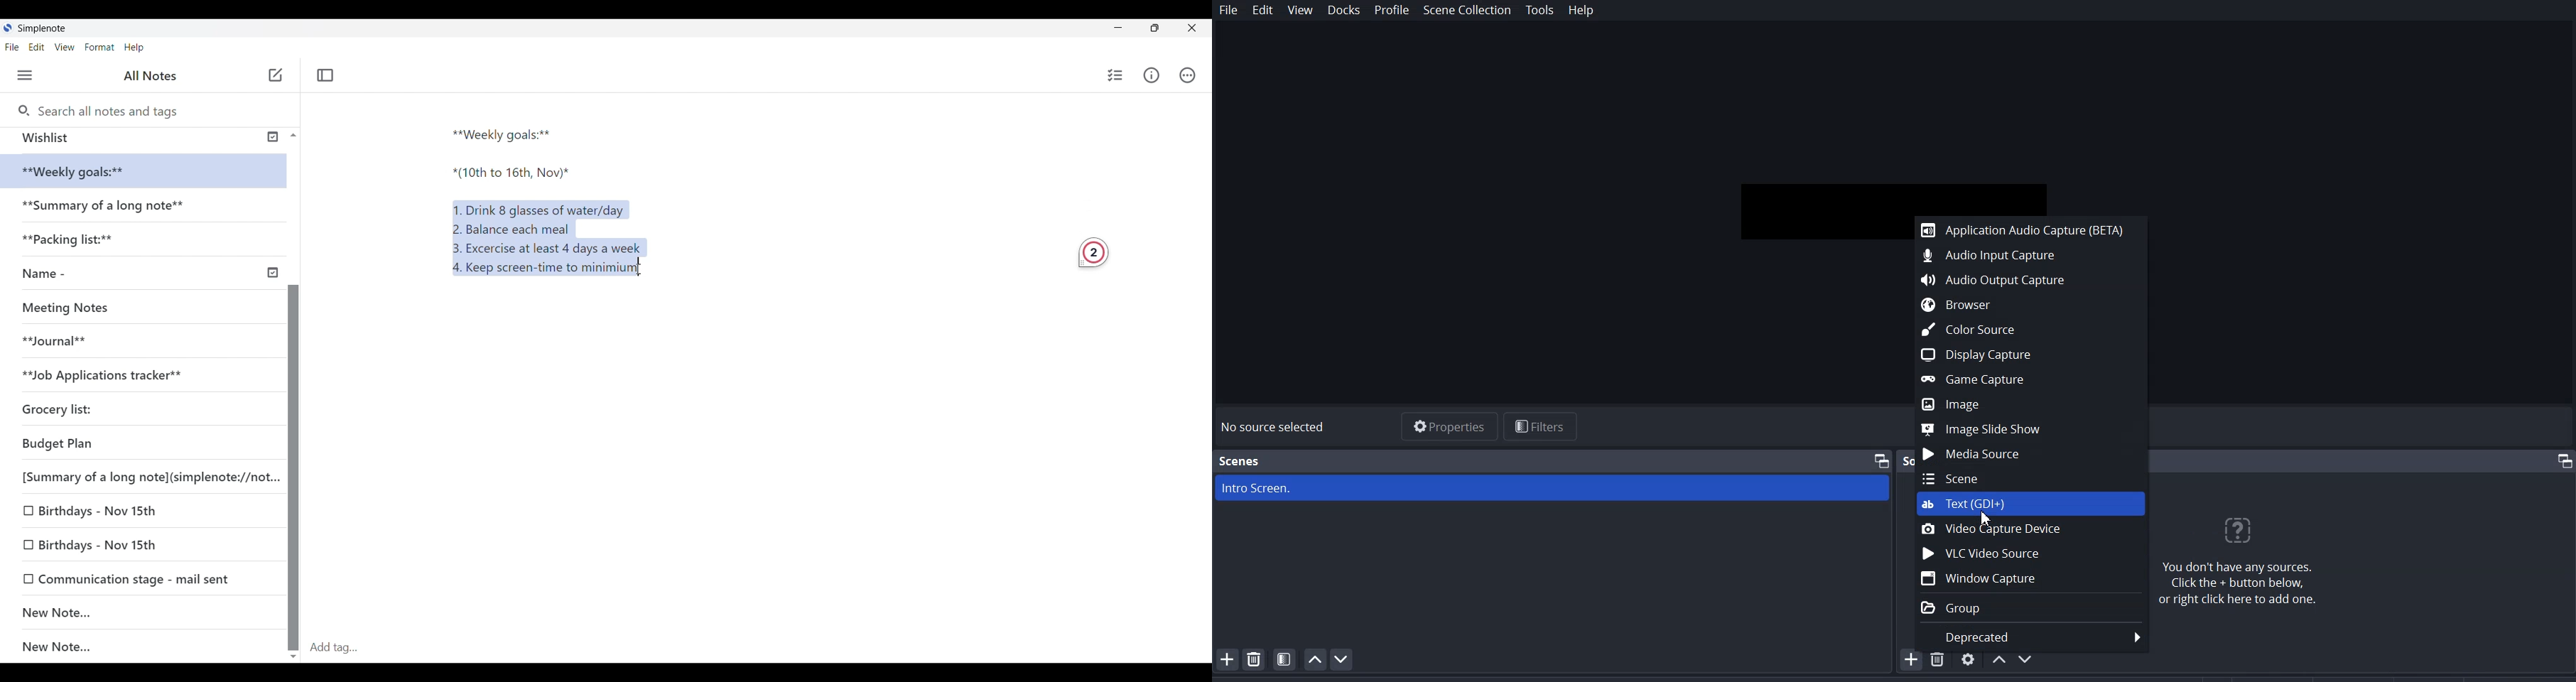 This screenshot has height=700, width=2576. I want to click on **Summary of a long note**, so click(107, 208).